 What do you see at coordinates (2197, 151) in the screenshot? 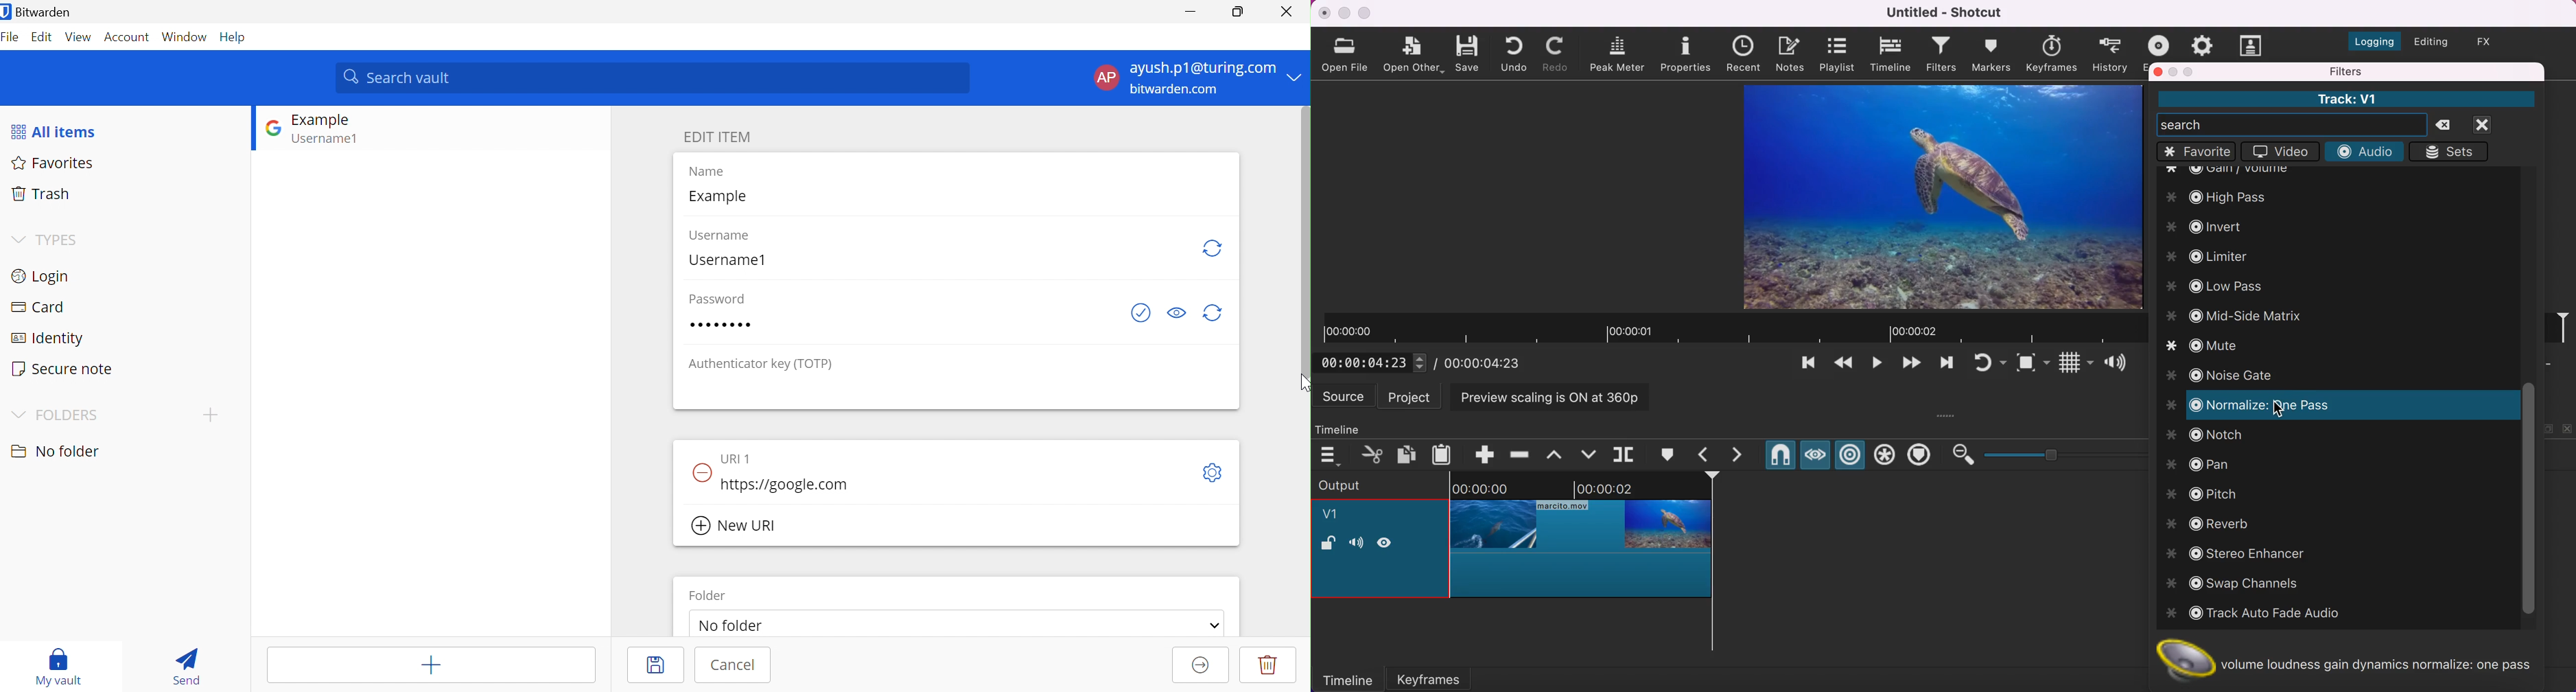
I see `favorite` at bounding box center [2197, 151].